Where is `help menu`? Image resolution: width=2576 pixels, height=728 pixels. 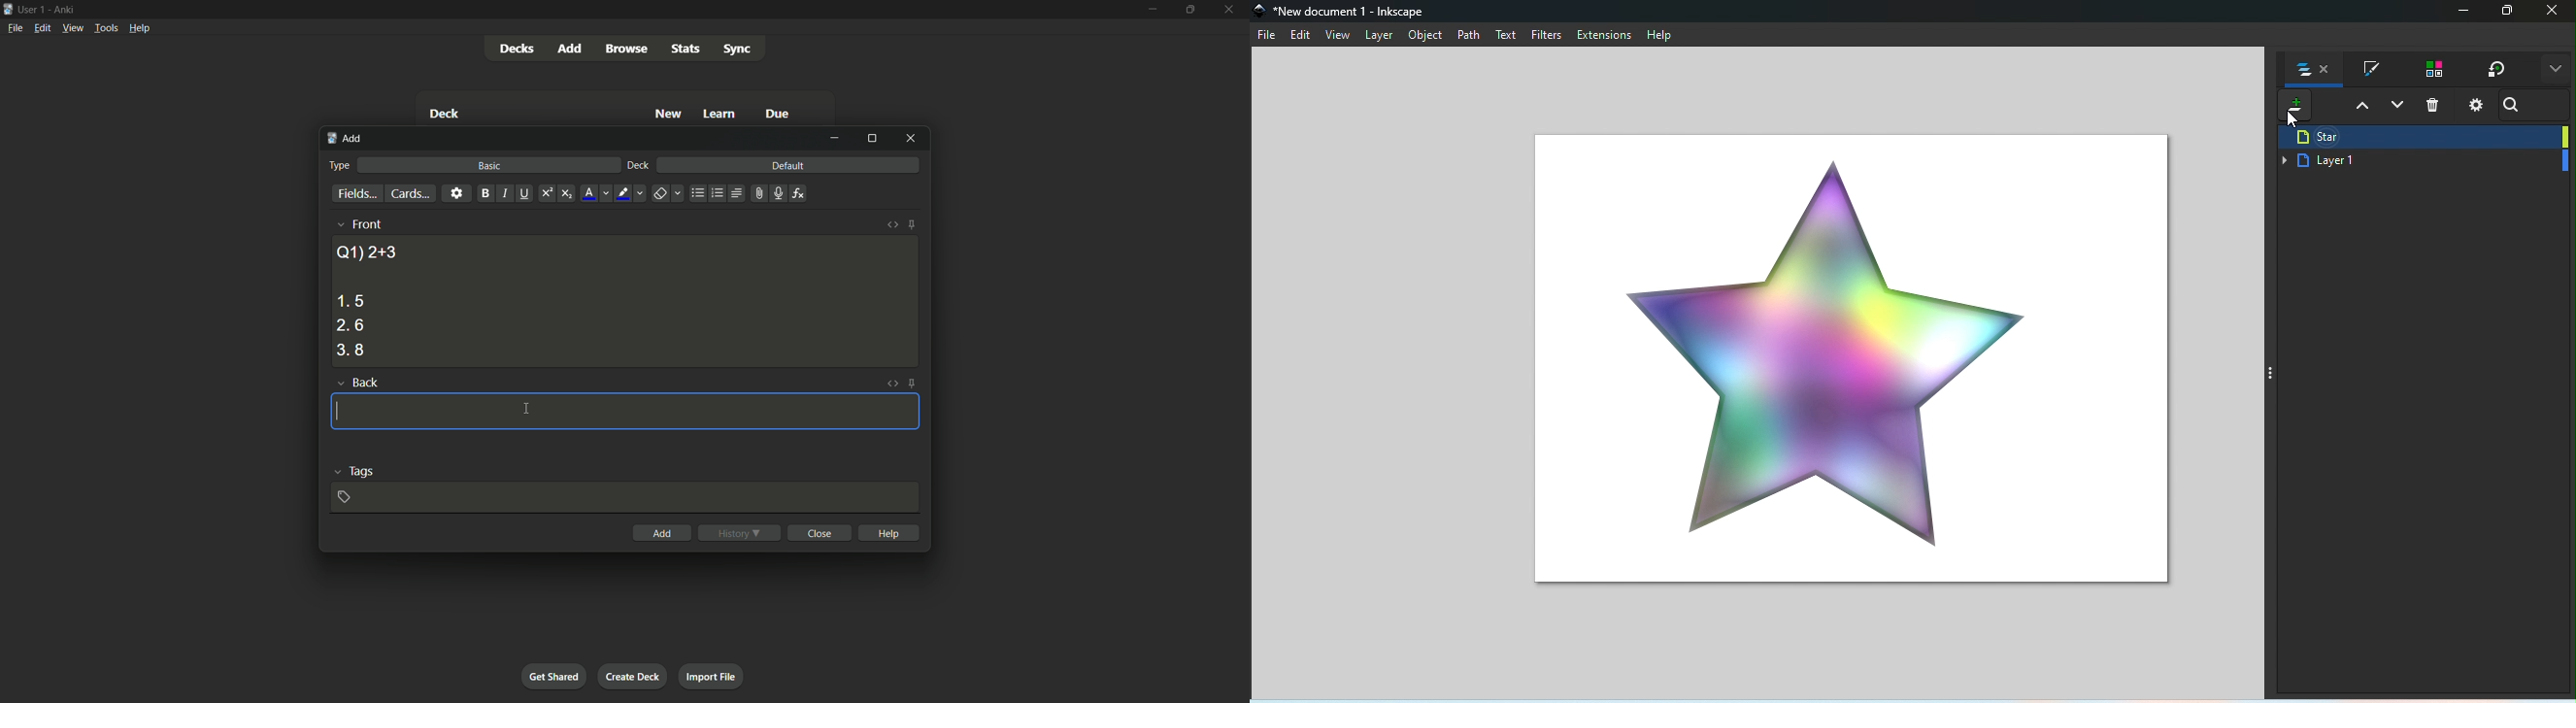
help menu is located at coordinates (139, 28).